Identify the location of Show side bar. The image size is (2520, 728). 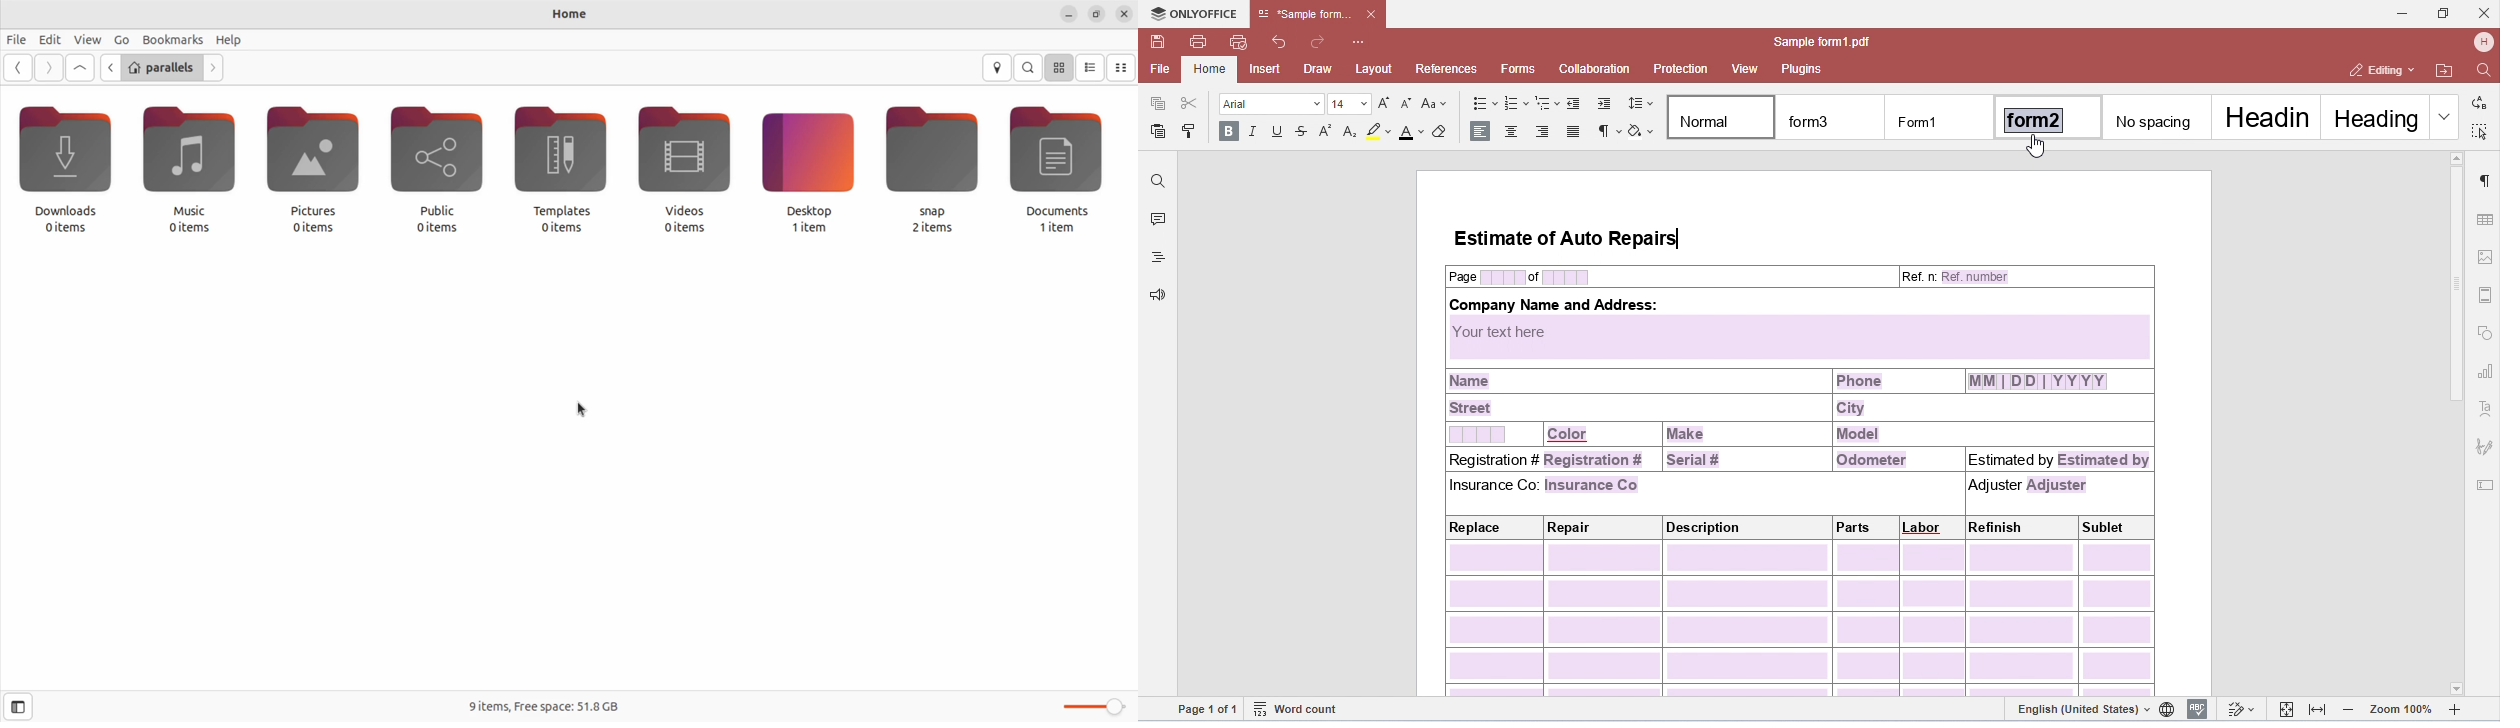
(16, 707).